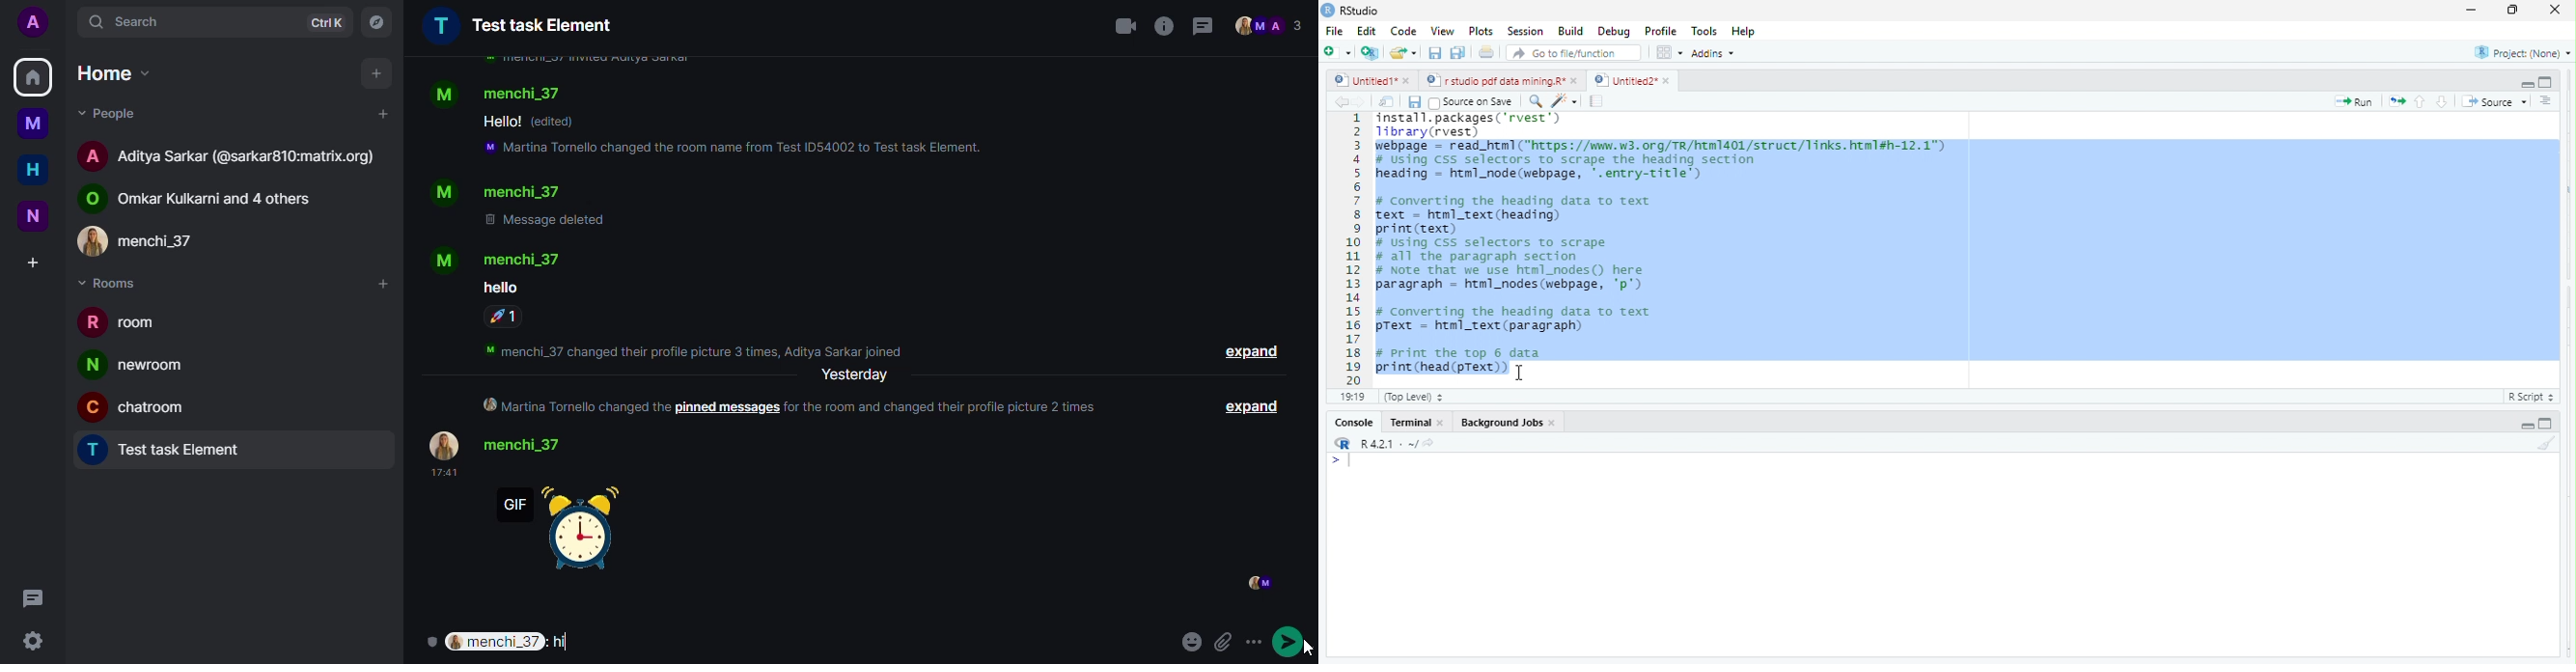 The height and width of the screenshot is (672, 2576). I want to click on code tools, so click(1565, 101).